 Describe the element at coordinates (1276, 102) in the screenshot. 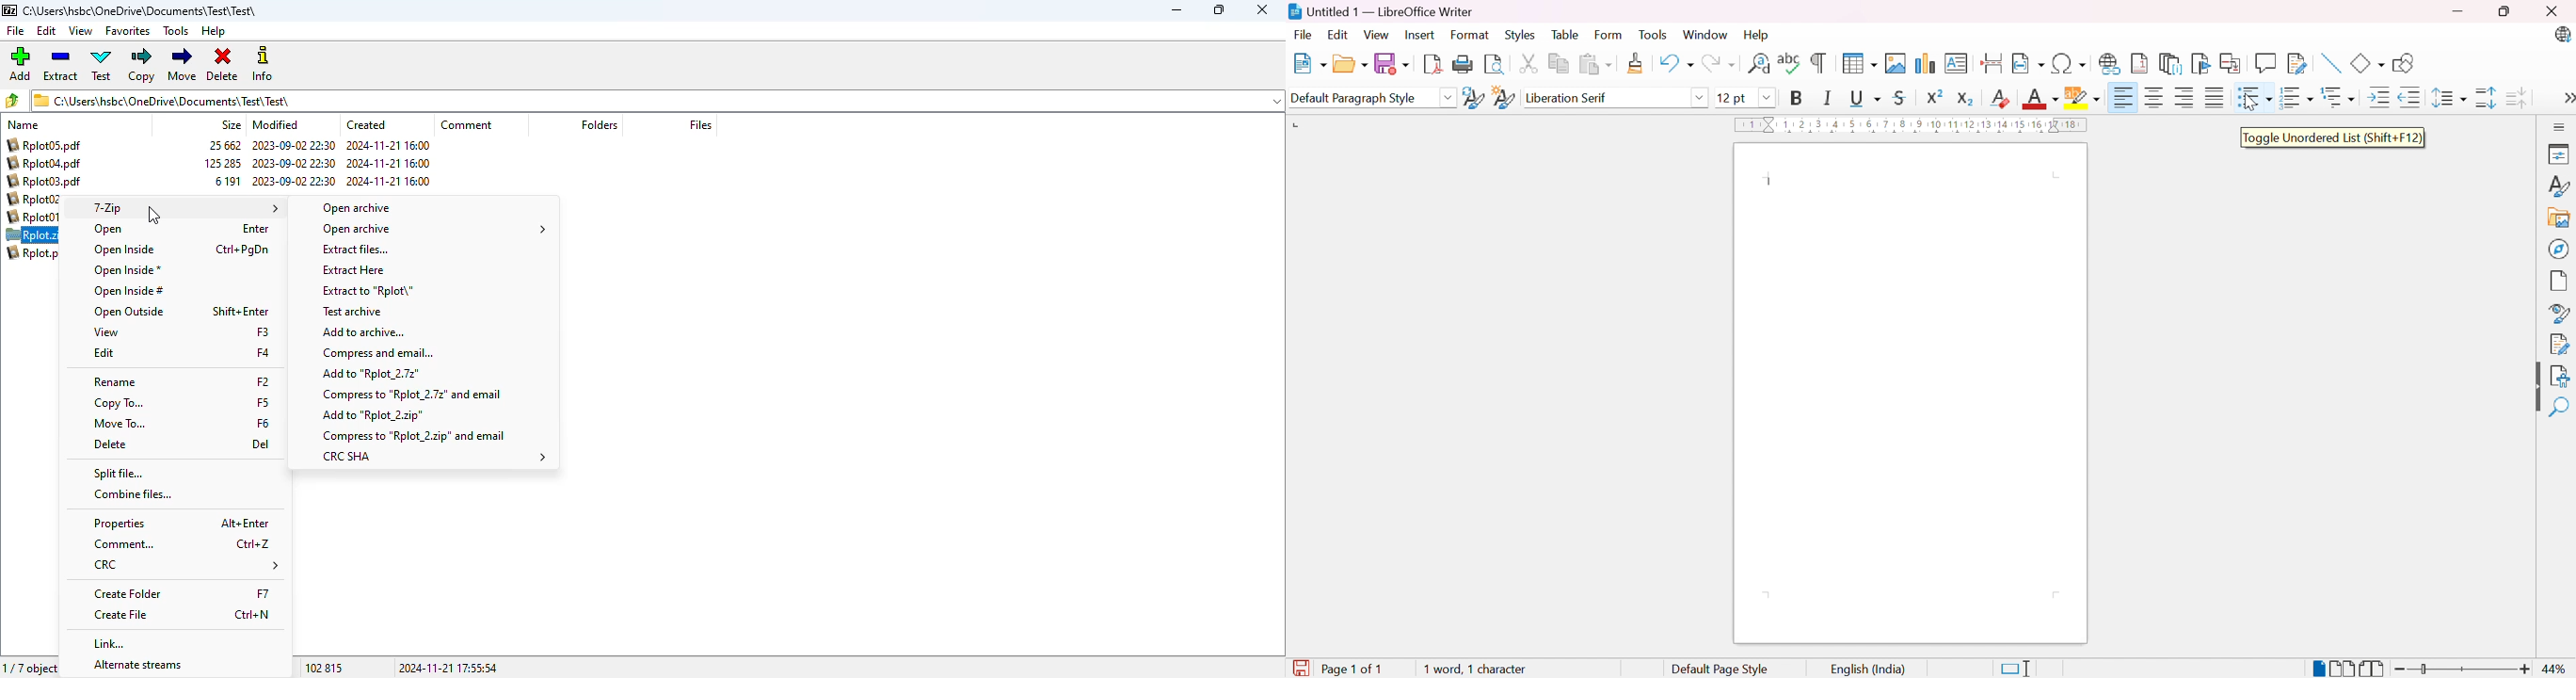

I see `collapse` at that location.